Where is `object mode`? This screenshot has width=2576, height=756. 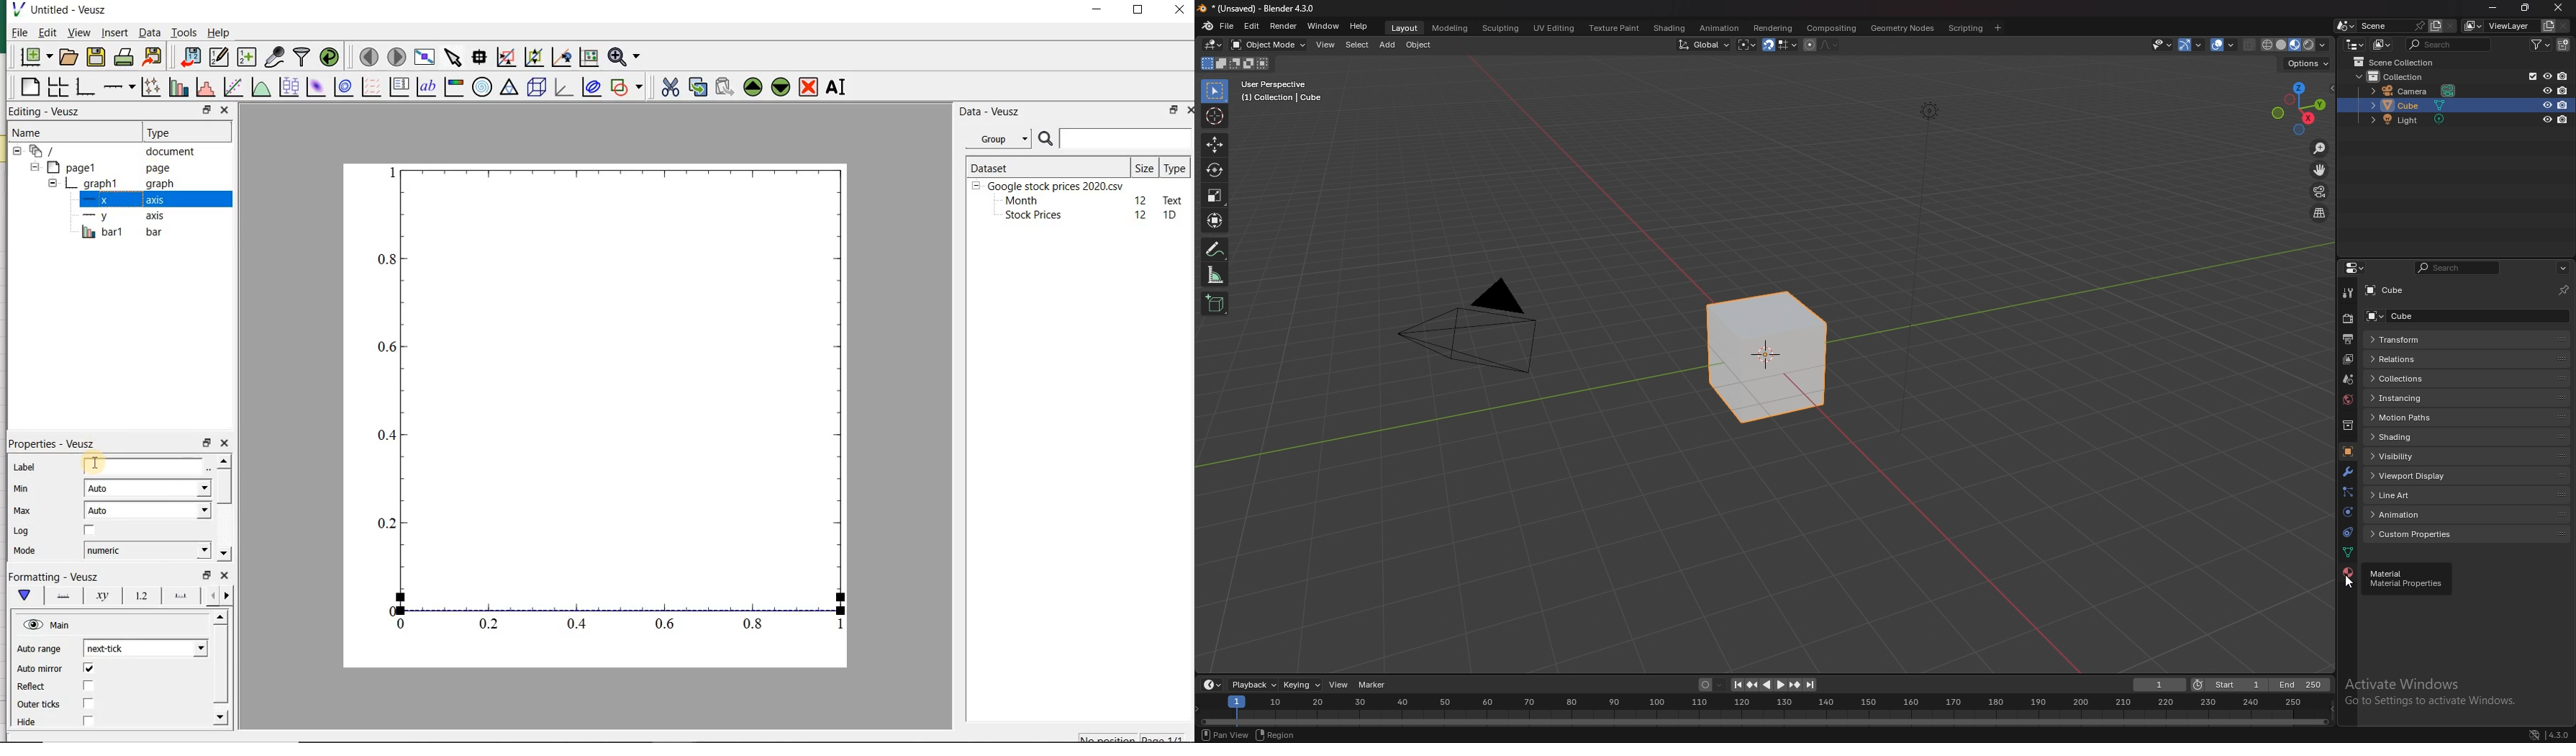
object mode is located at coordinates (1269, 44).